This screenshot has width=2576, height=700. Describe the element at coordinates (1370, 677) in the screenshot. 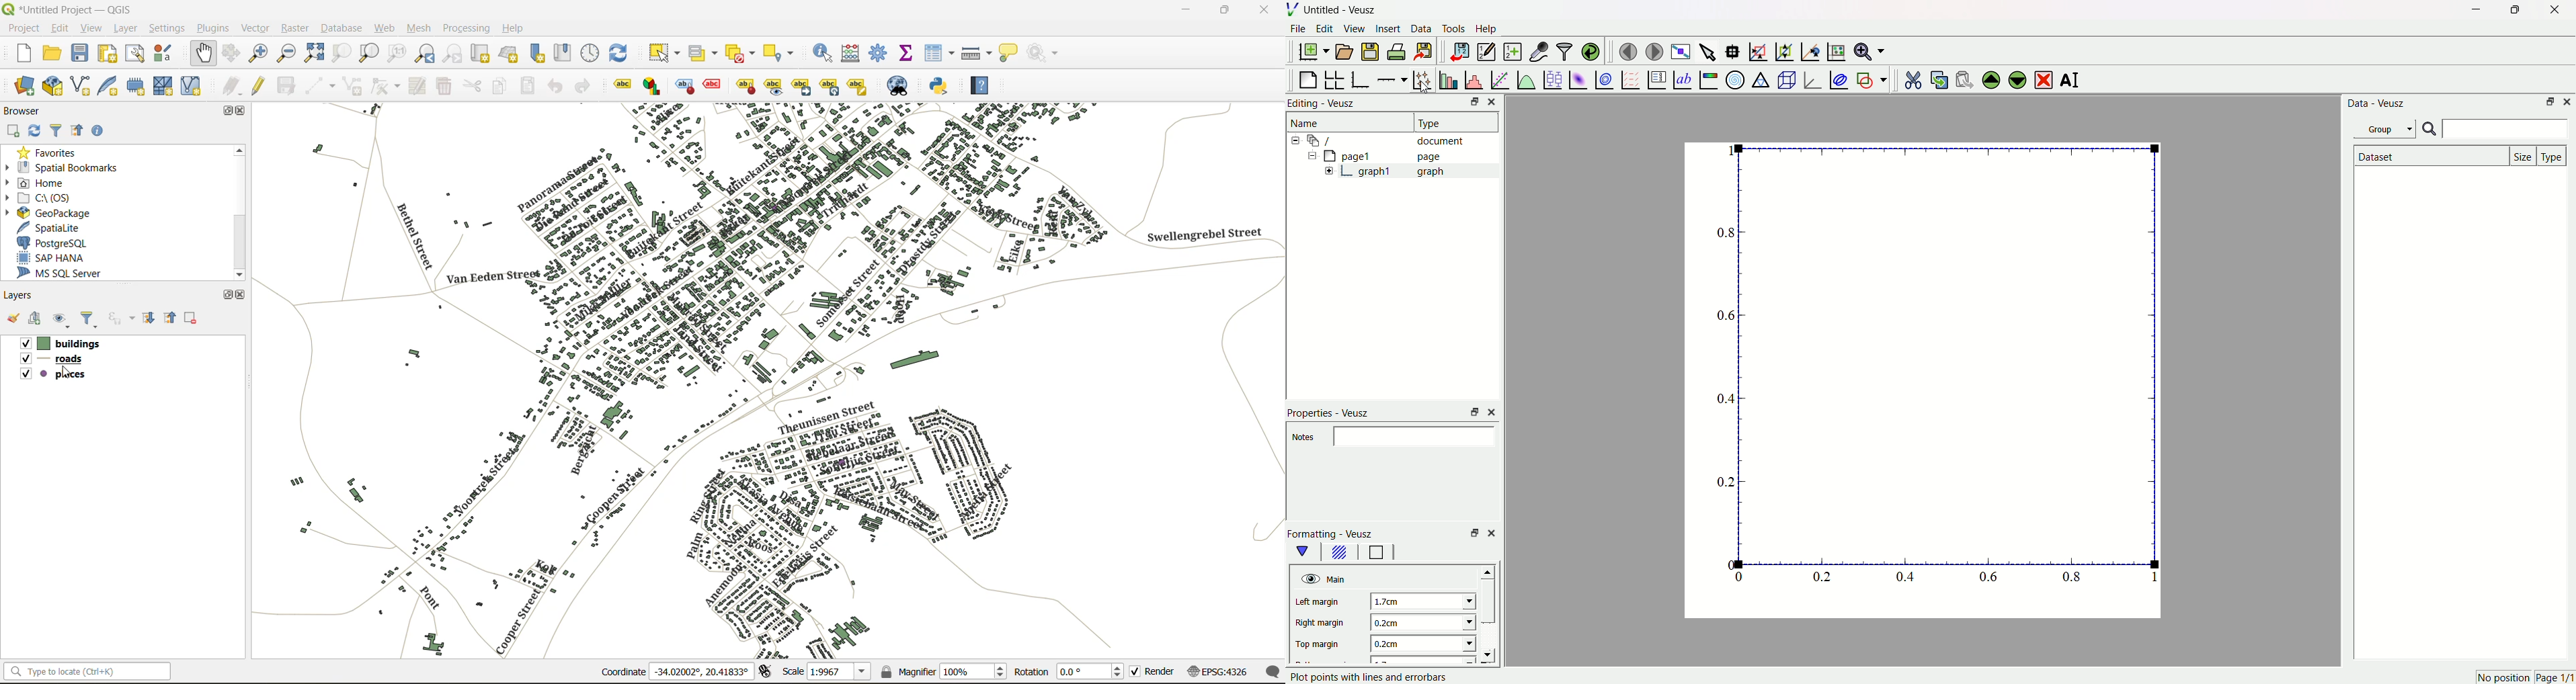

I see `plot points with lines and error bar` at that location.